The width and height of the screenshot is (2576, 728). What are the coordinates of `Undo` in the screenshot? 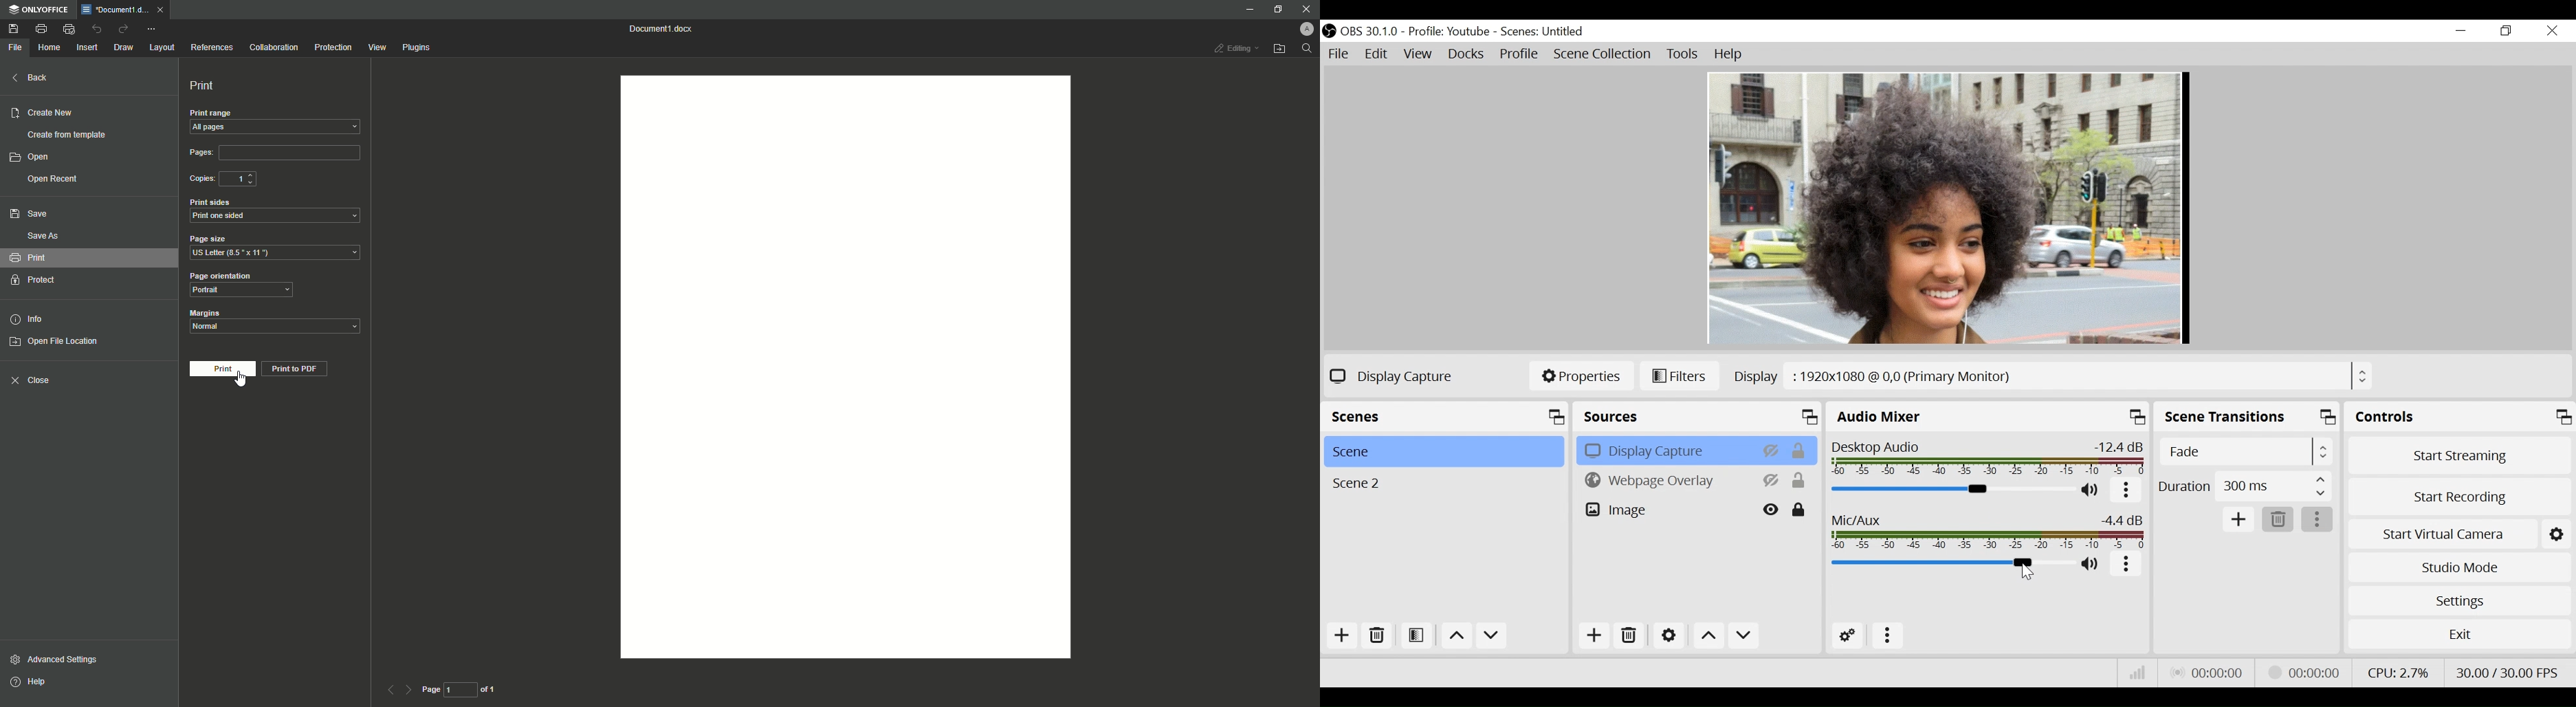 It's located at (98, 28).